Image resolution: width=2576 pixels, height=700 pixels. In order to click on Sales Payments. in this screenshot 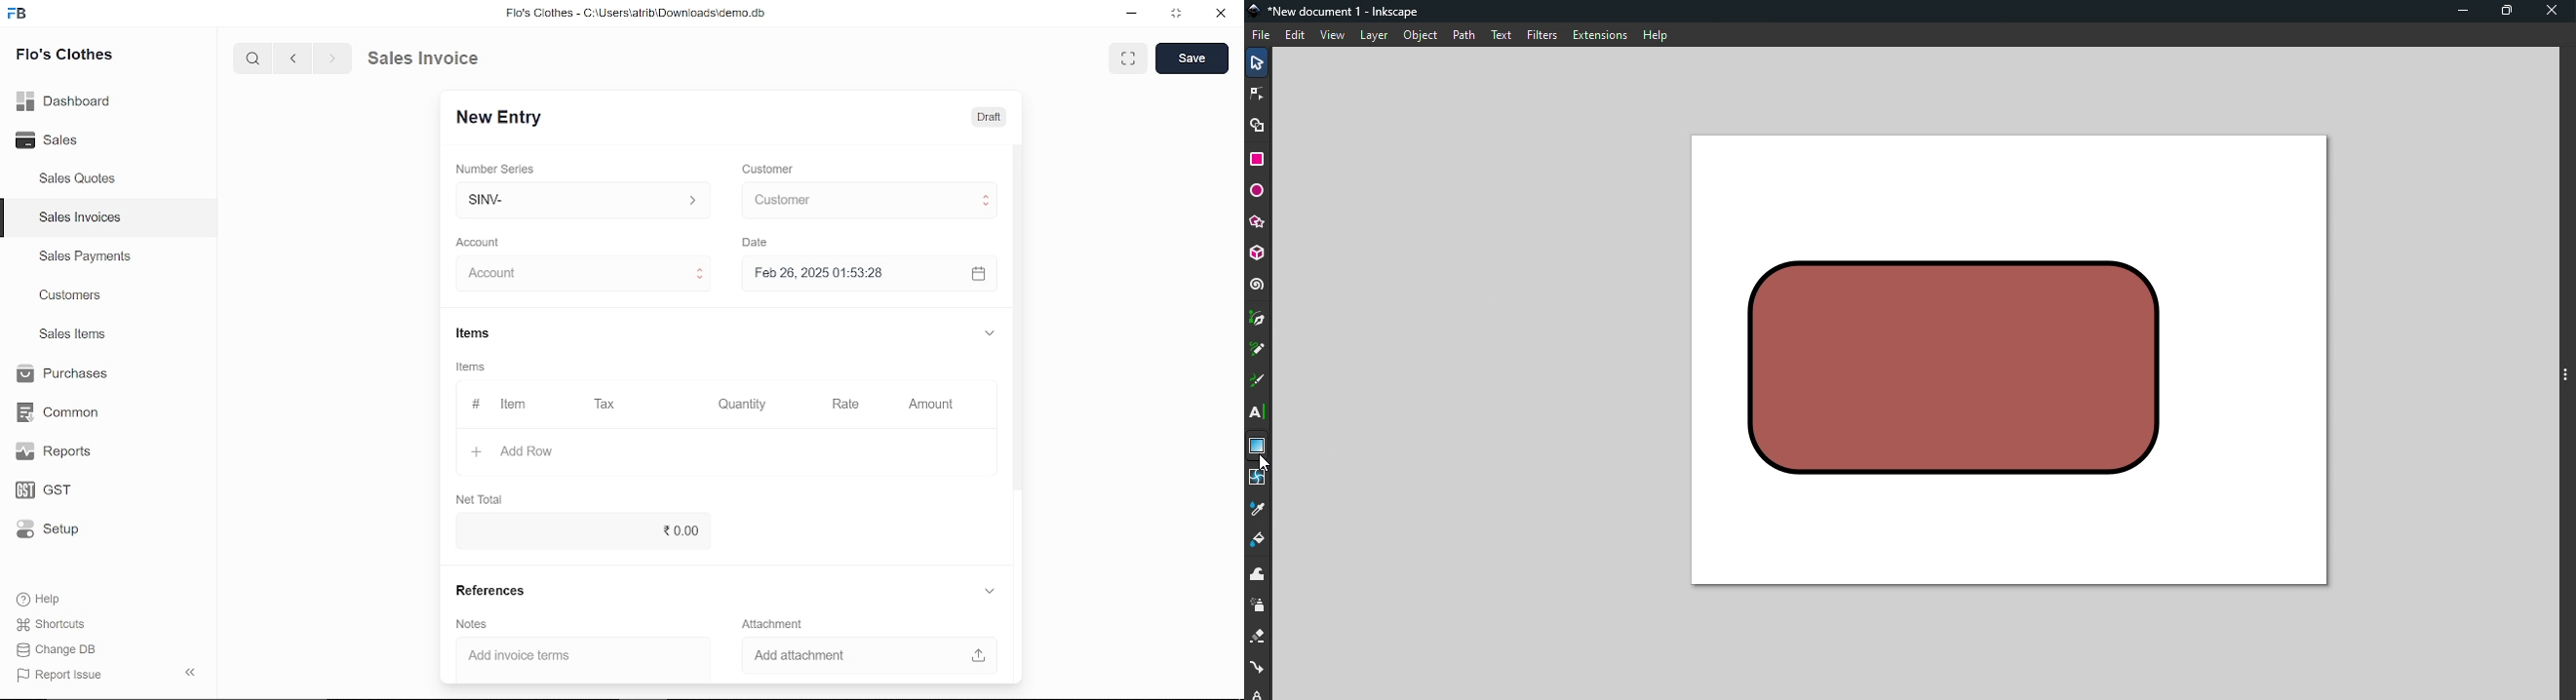, I will do `click(84, 257)`.